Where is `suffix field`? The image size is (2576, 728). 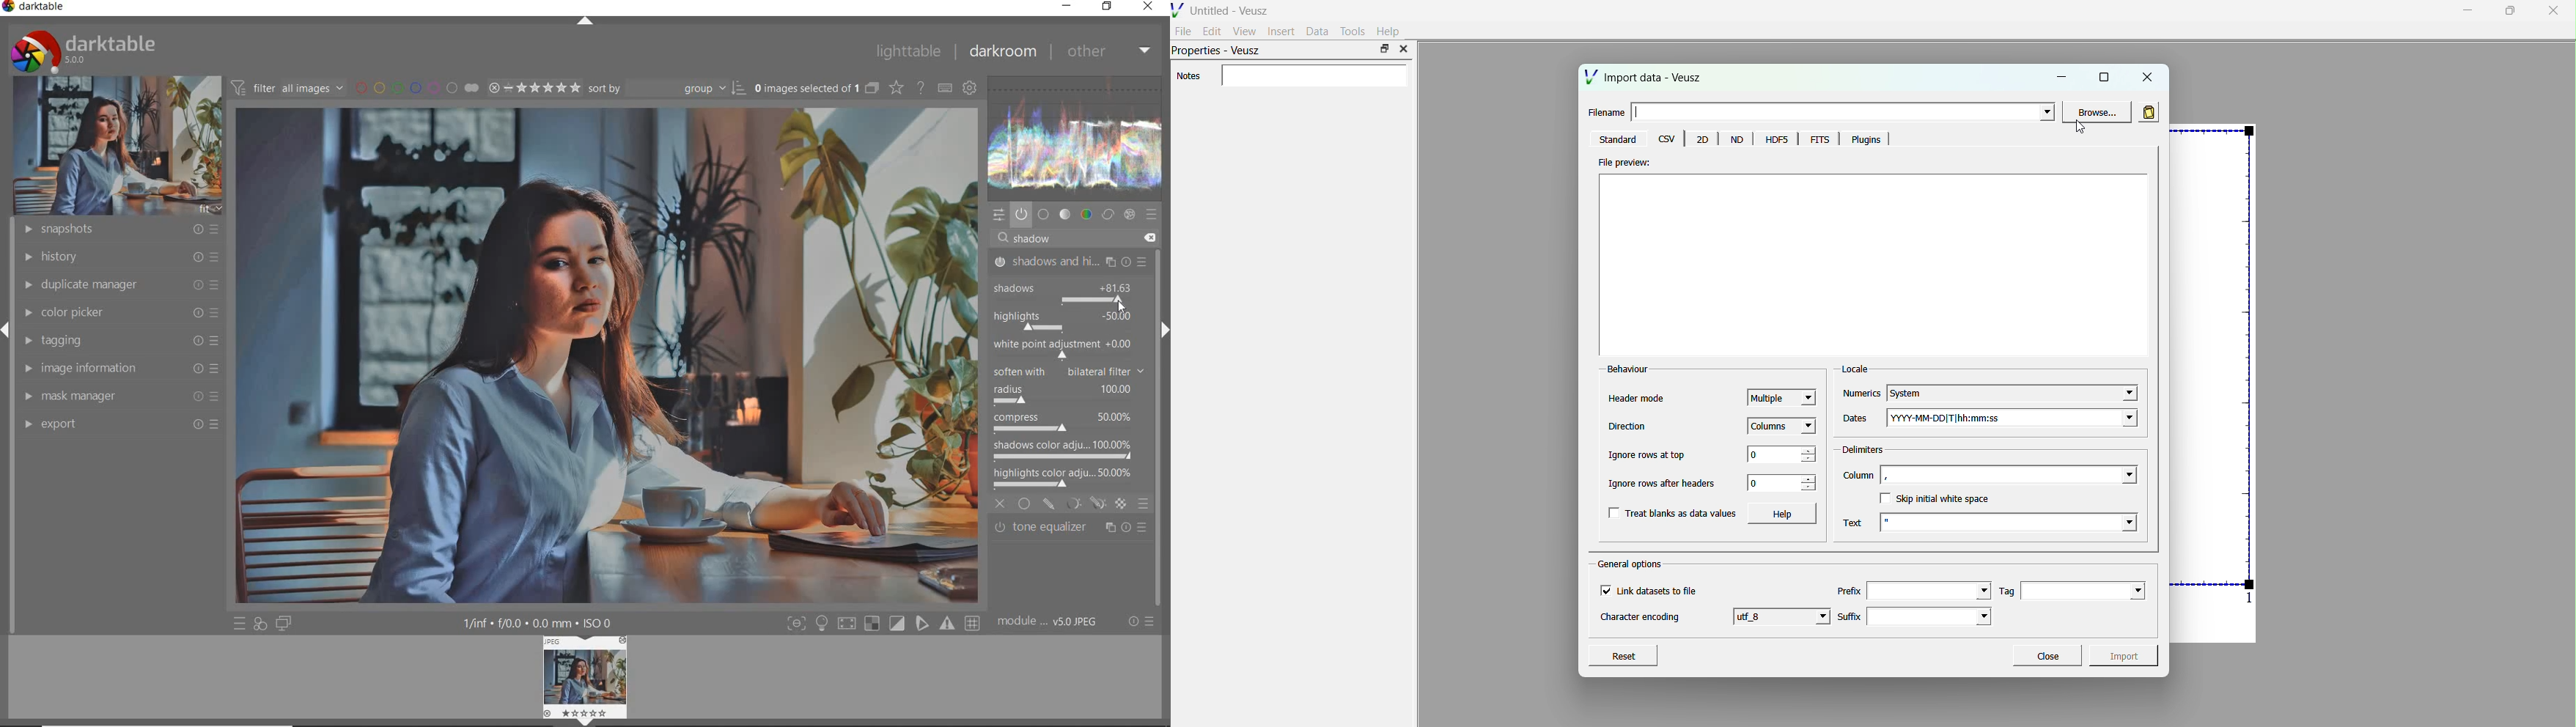 suffix field is located at coordinates (1931, 616).